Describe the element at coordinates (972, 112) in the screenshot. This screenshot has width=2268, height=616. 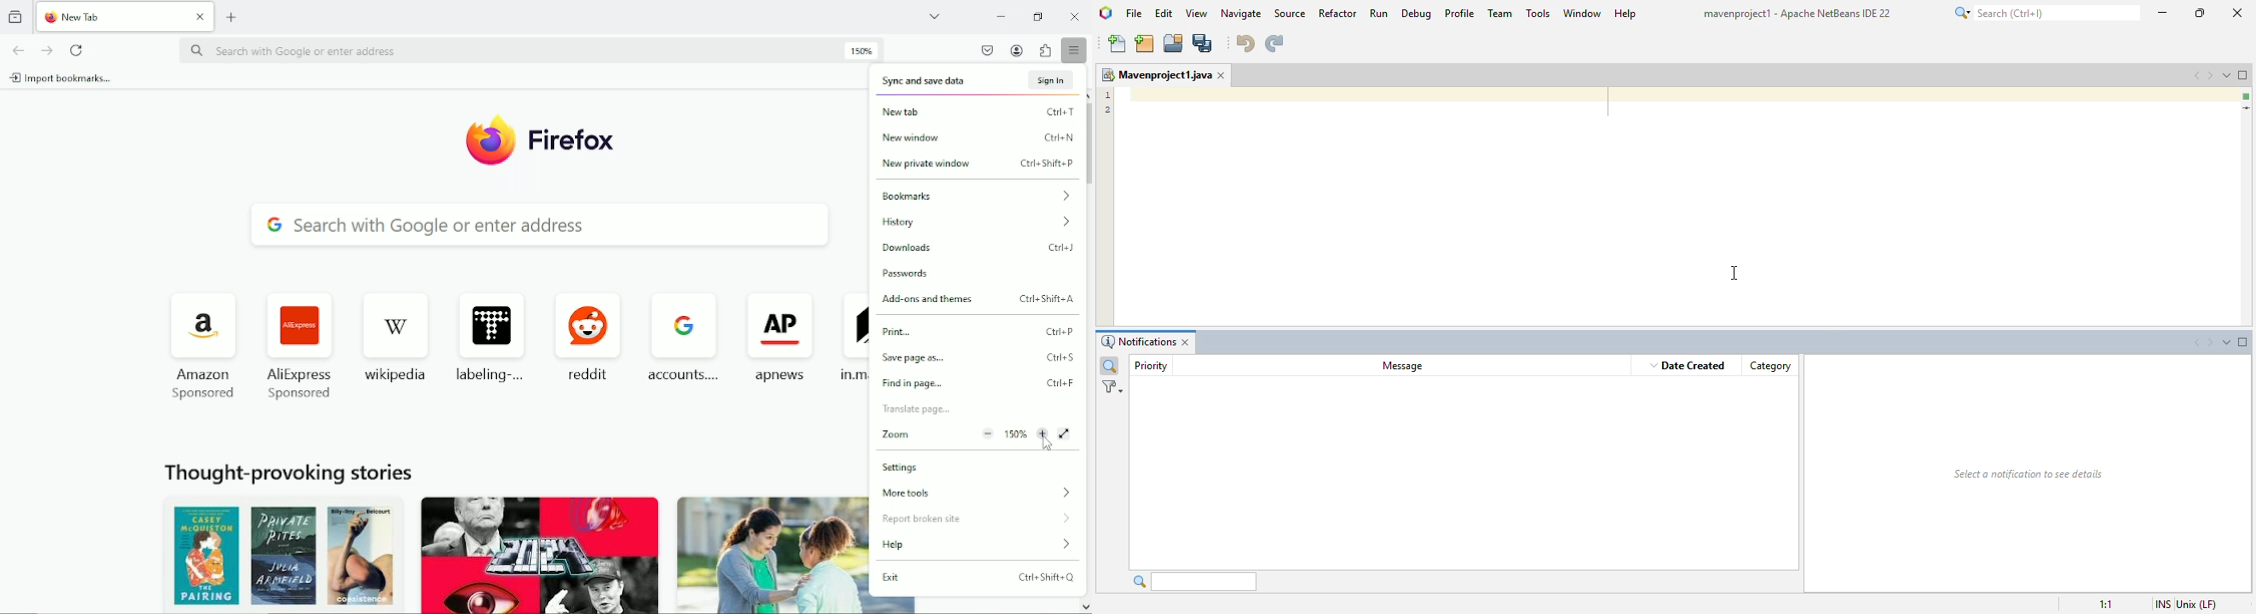
I see `new tab` at that location.